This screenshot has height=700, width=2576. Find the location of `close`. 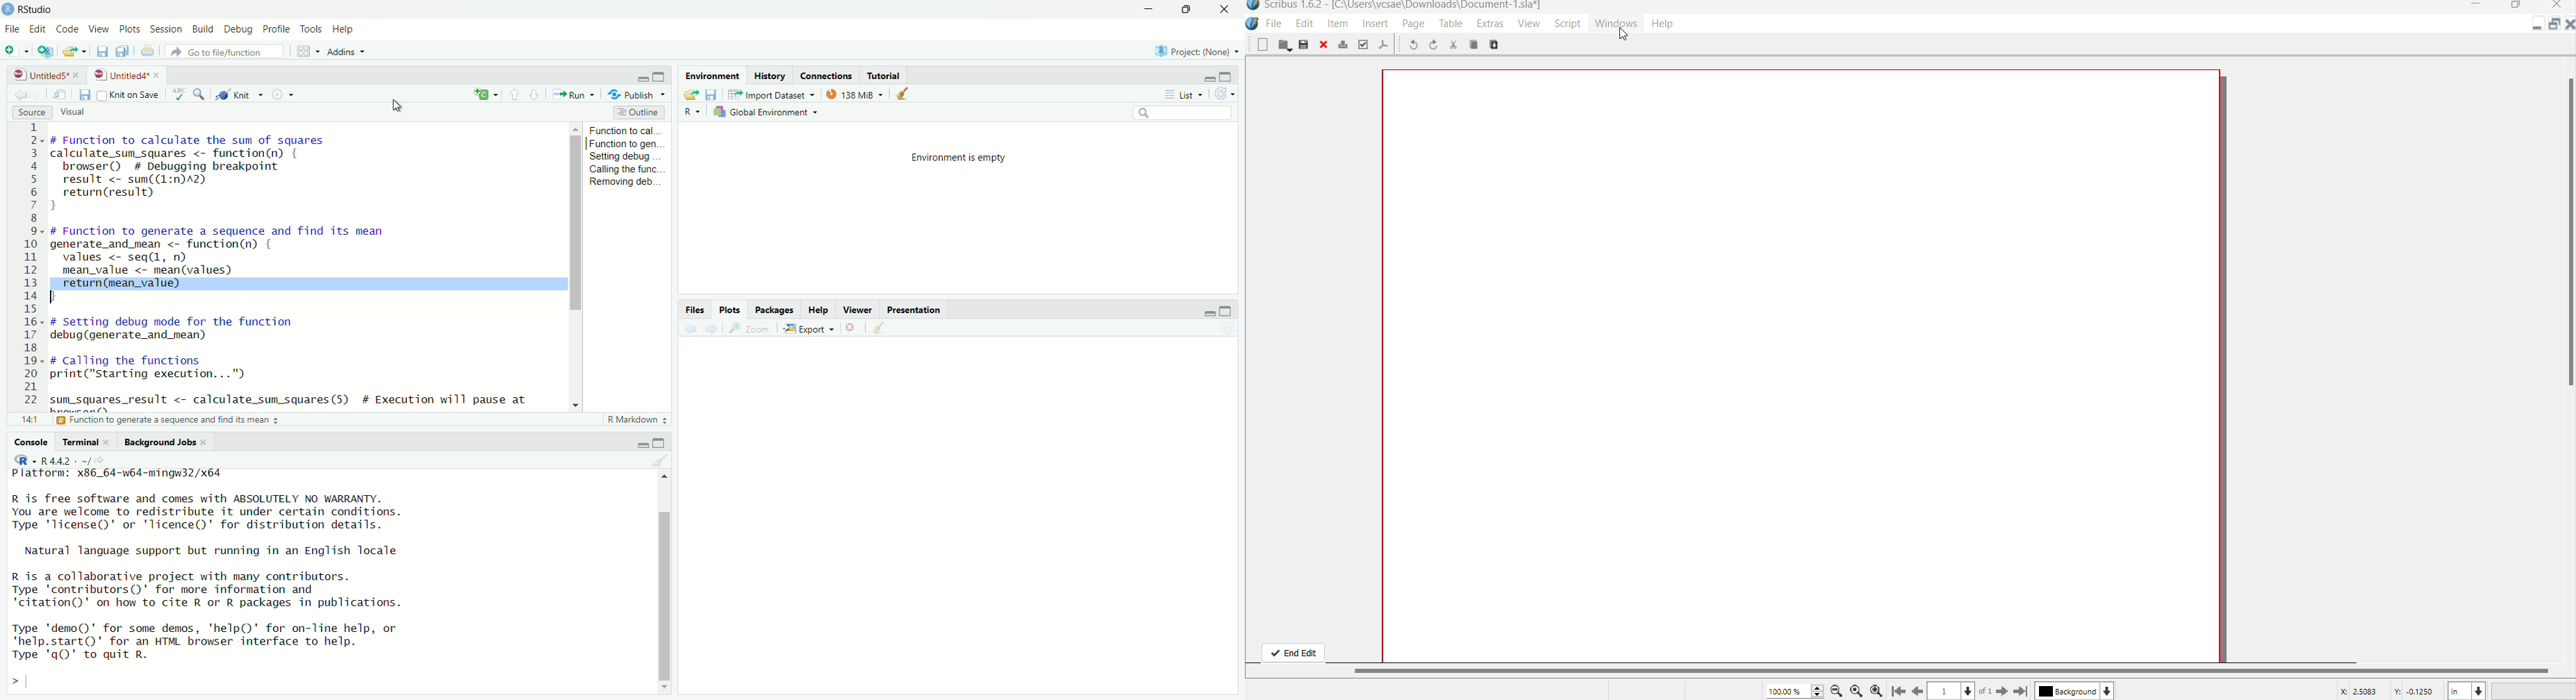

close is located at coordinates (160, 75).